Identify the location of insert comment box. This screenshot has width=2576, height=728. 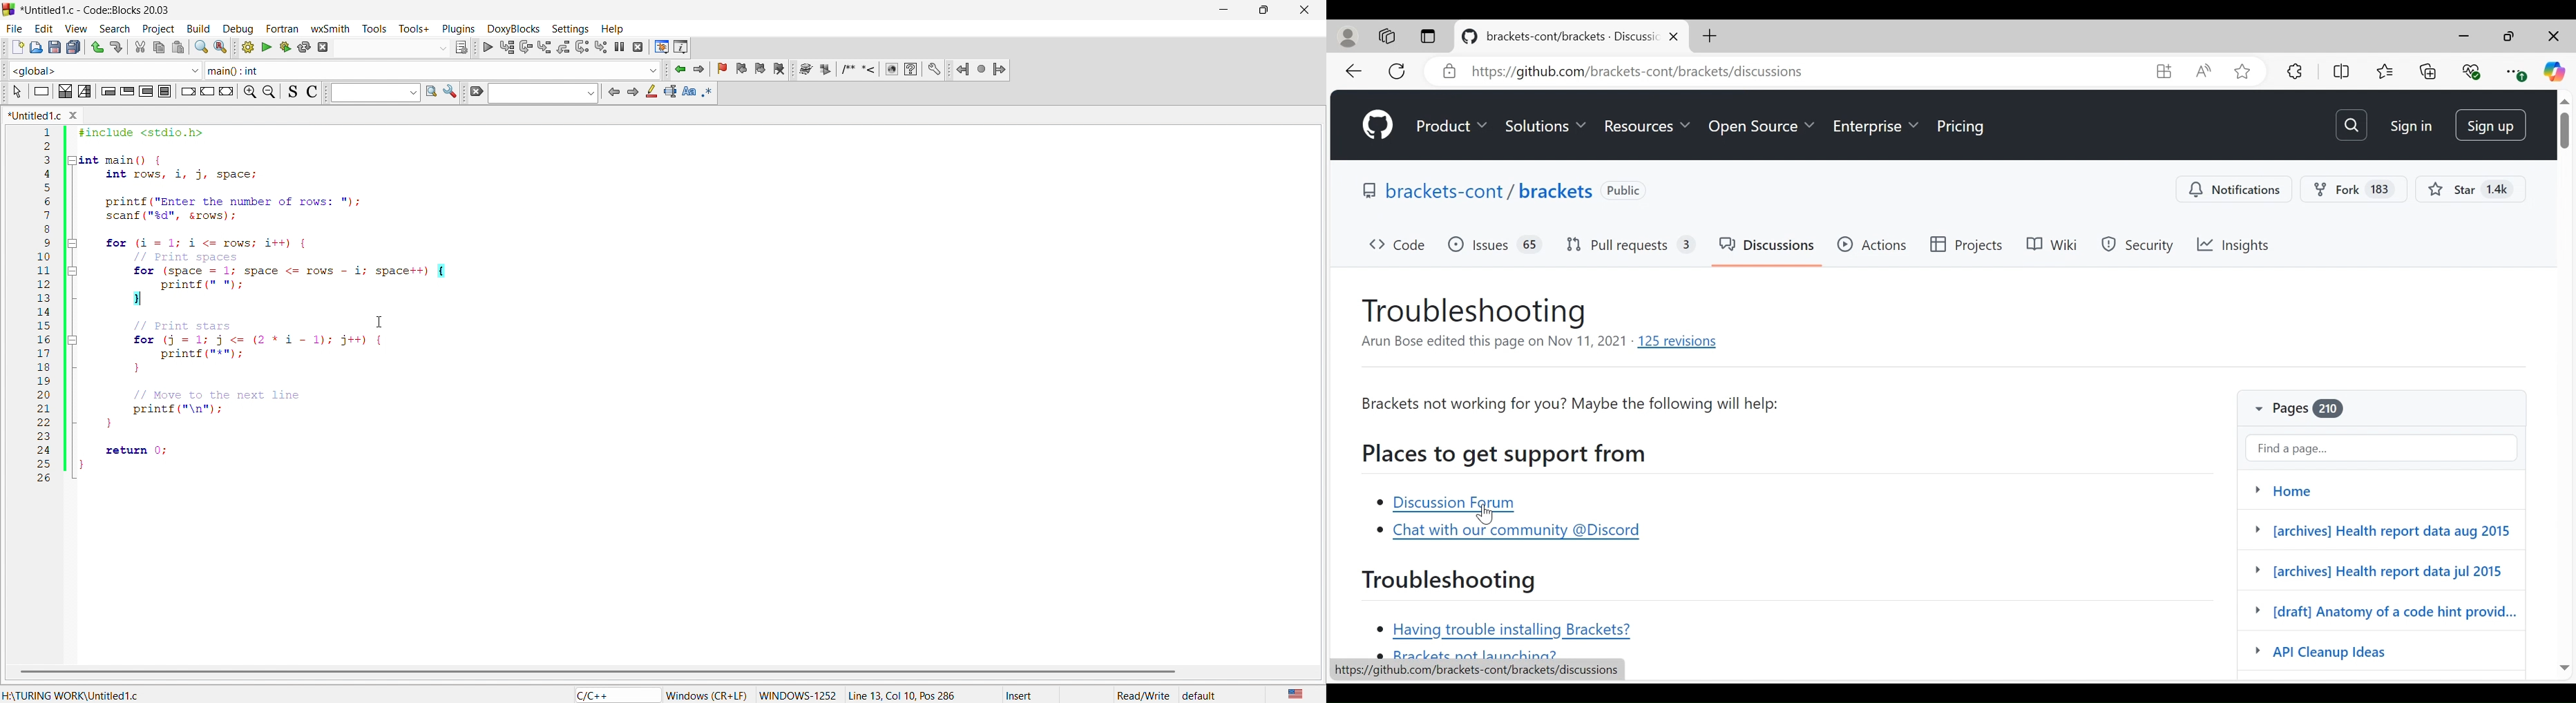
(848, 71).